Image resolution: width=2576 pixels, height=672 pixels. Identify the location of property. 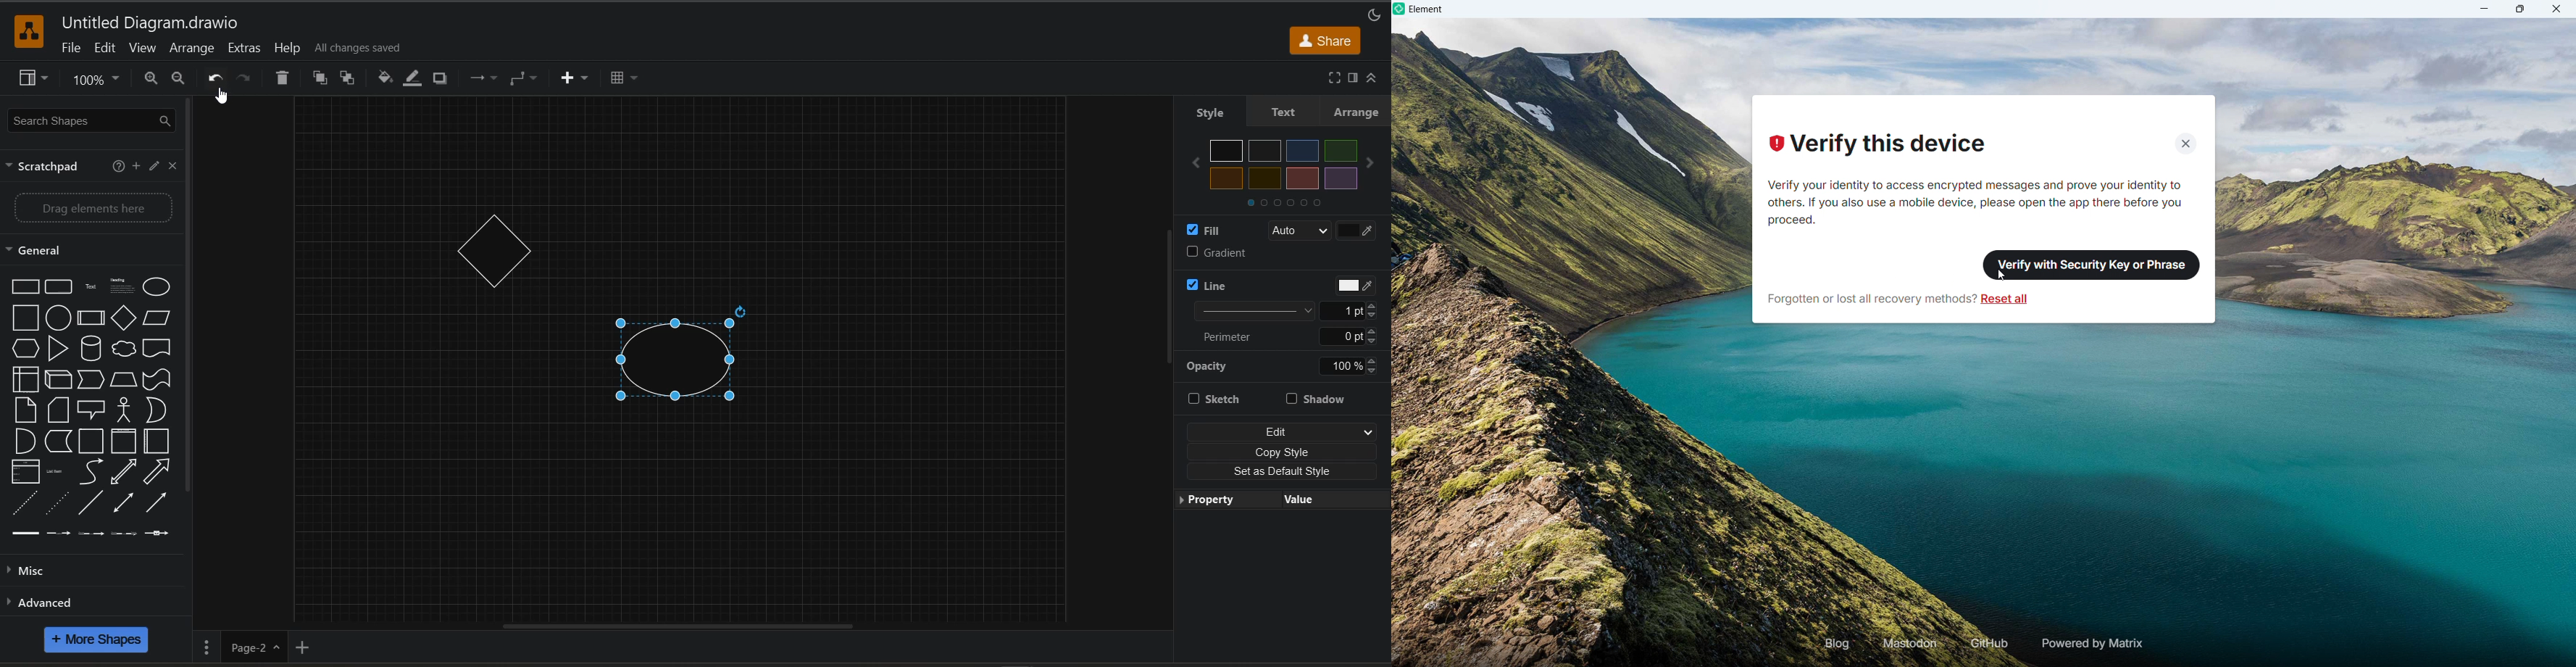
(1225, 500).